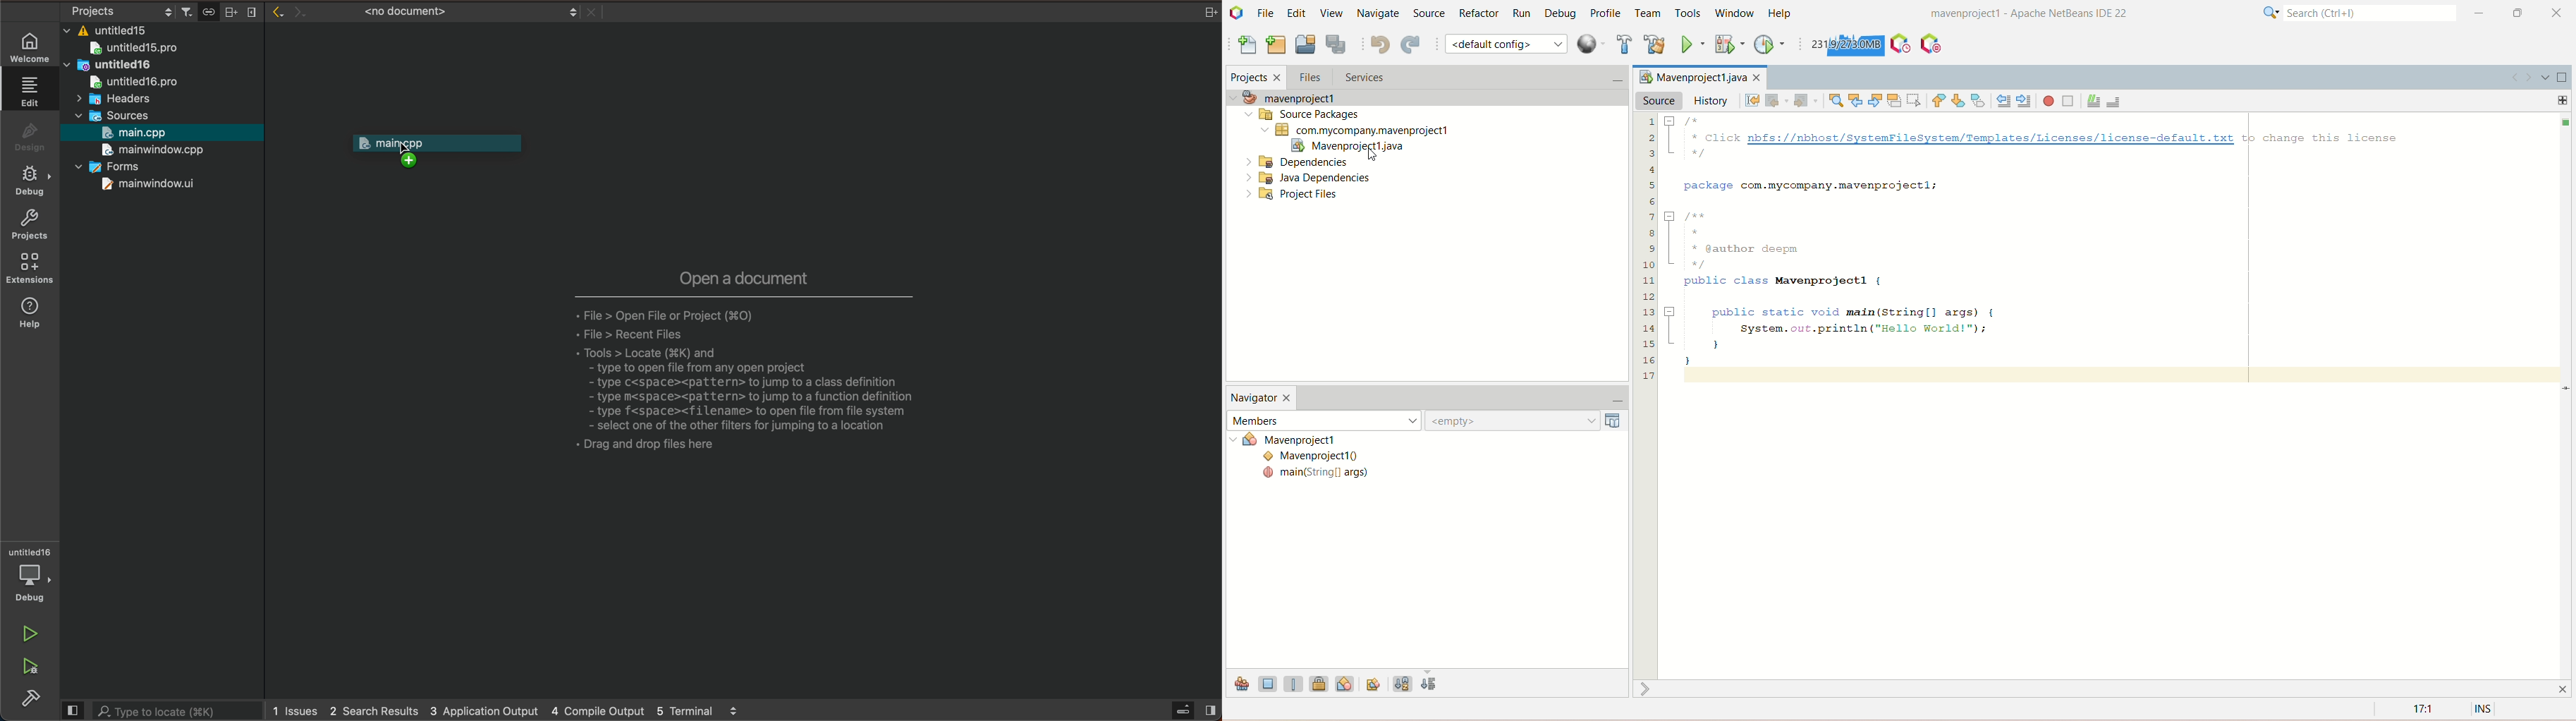 The image size is (2576, 728). I want to click on Java dependencies, so click(1308, 178).